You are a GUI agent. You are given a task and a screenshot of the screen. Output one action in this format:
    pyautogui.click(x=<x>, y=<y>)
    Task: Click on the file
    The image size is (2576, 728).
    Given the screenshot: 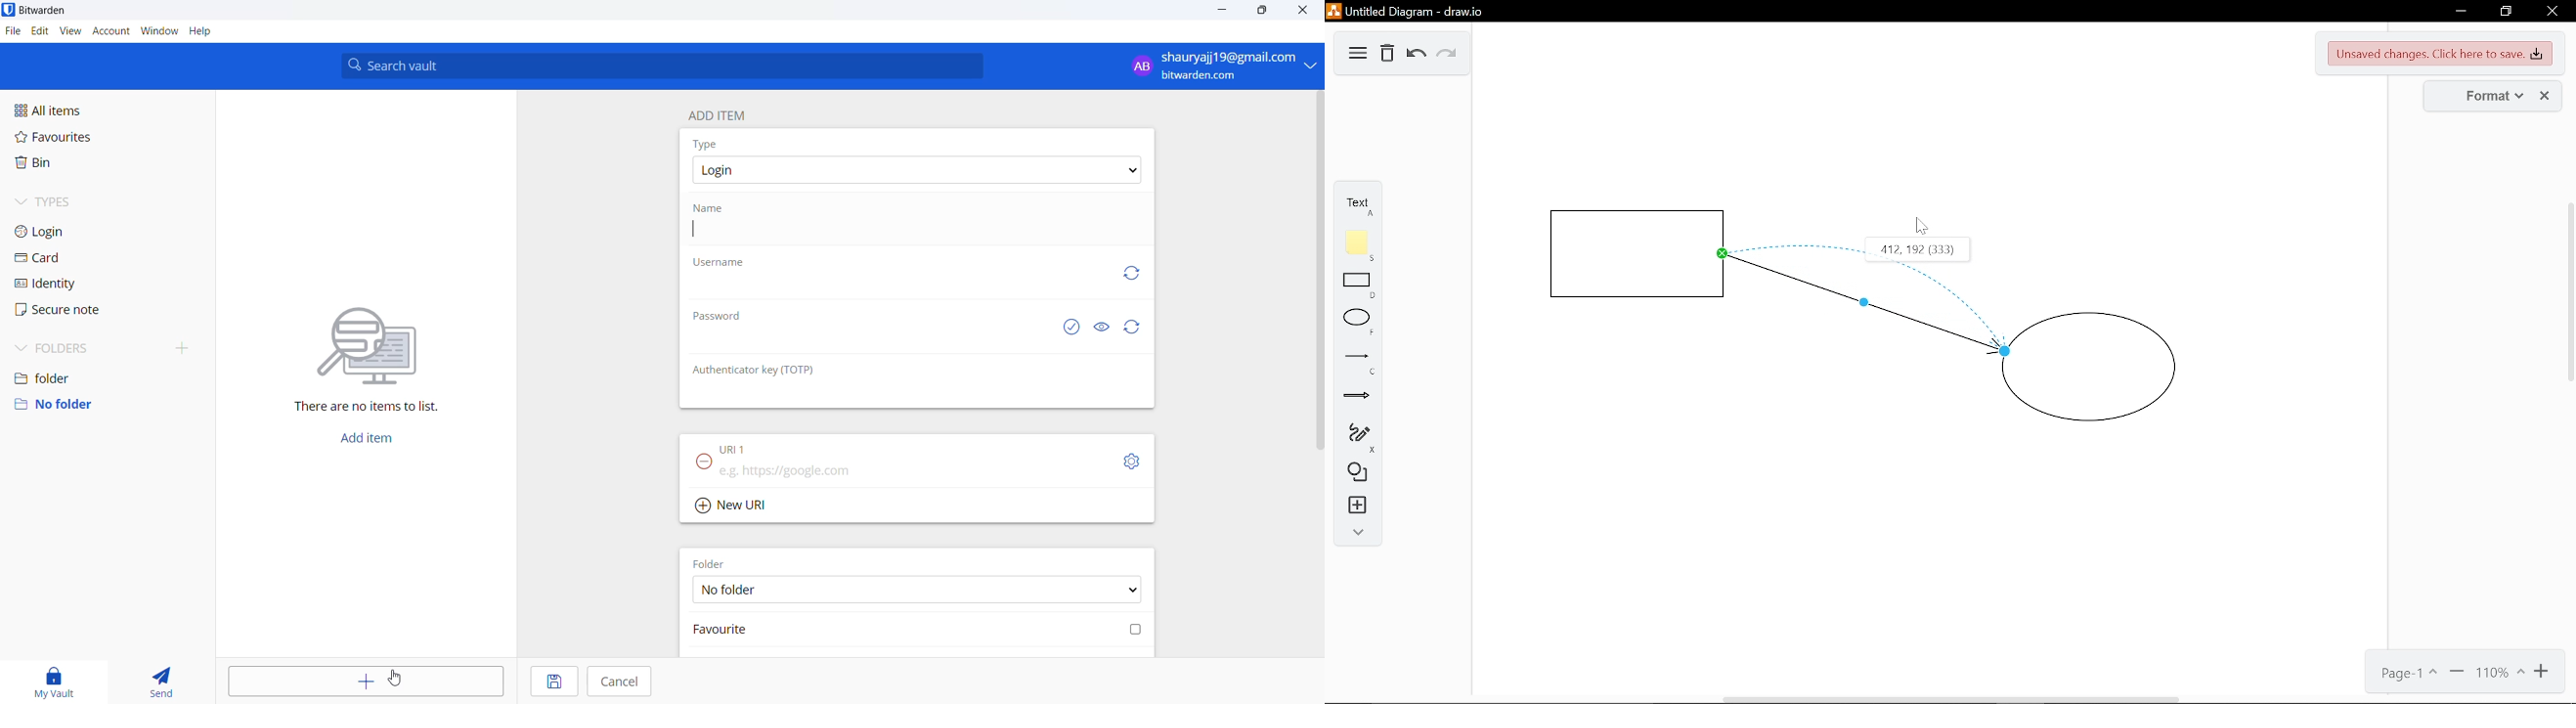 What is the action you would take?
    pyautogui.click(x=12, y=32)
    